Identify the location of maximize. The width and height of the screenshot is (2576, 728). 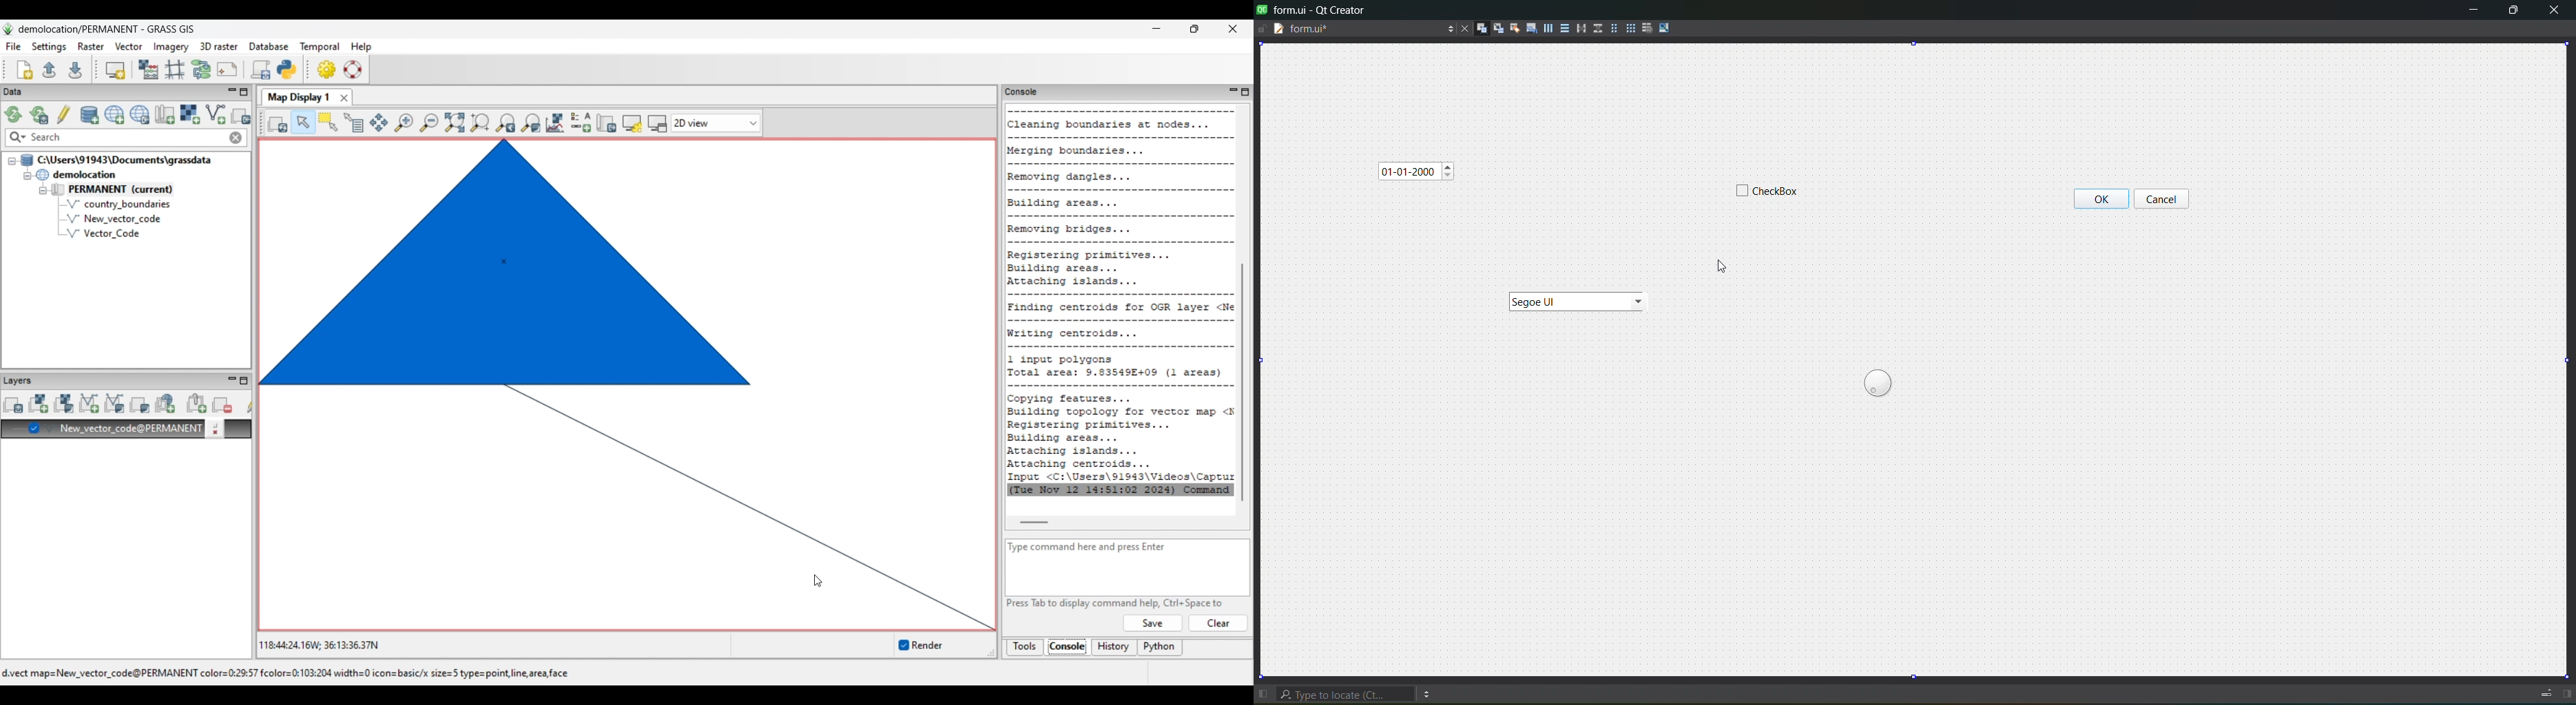
(2511, 10).